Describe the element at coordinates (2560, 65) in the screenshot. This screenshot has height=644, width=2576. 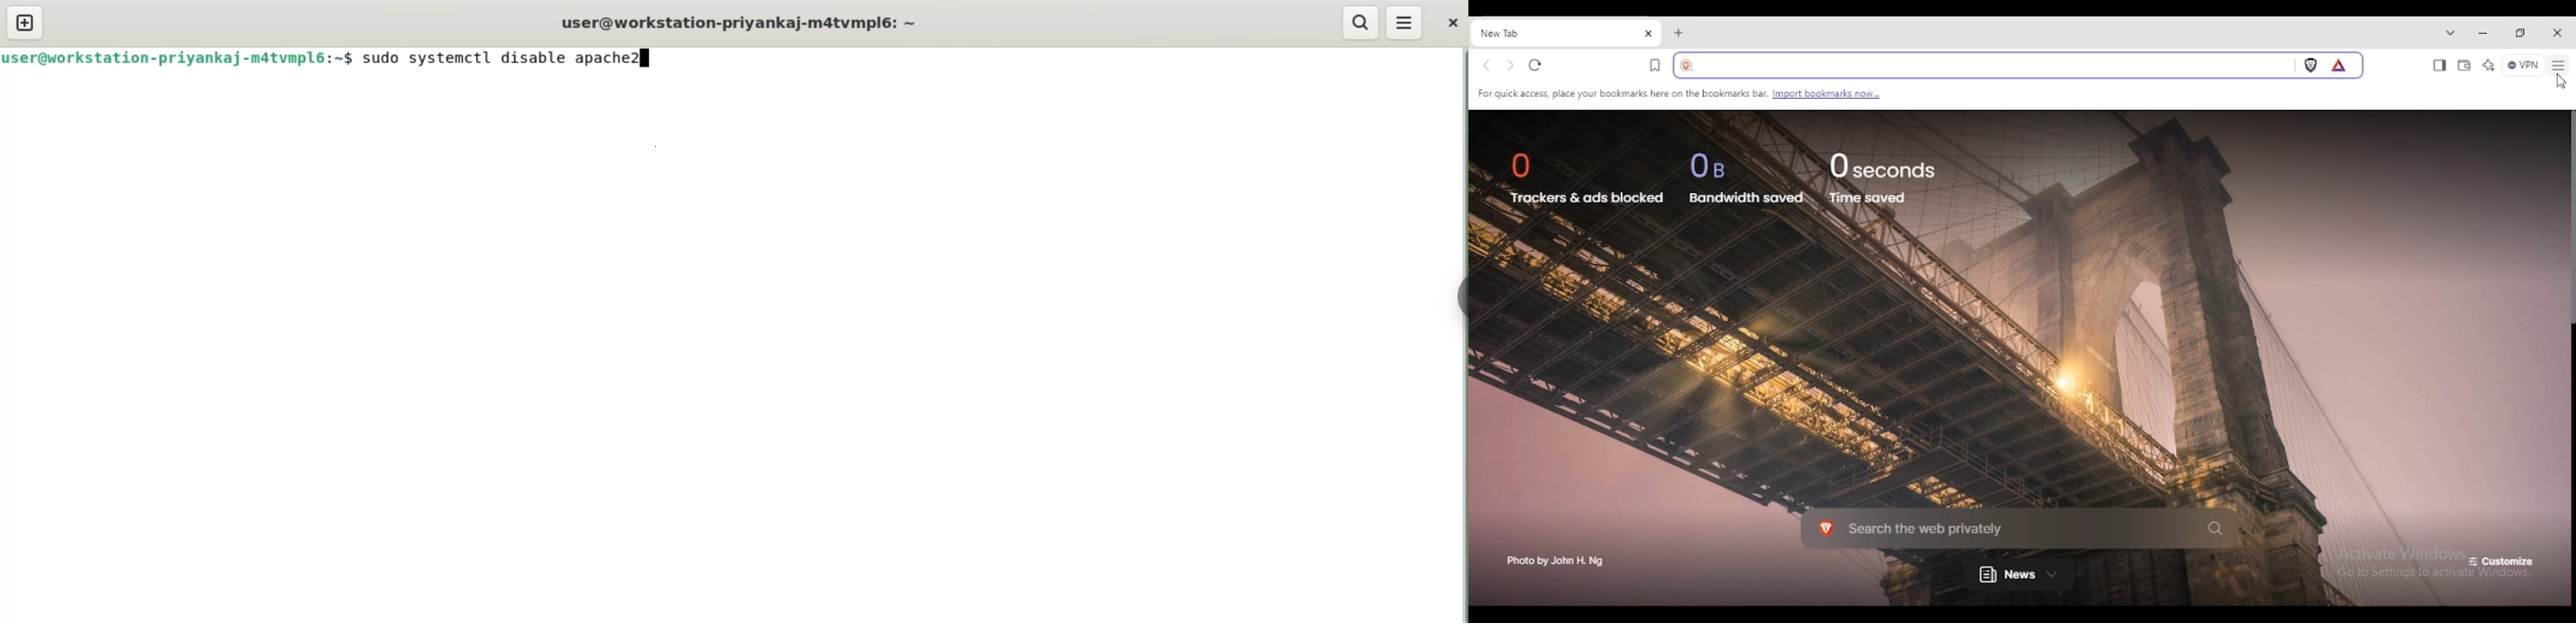
I see `customize and control brave` at that location.